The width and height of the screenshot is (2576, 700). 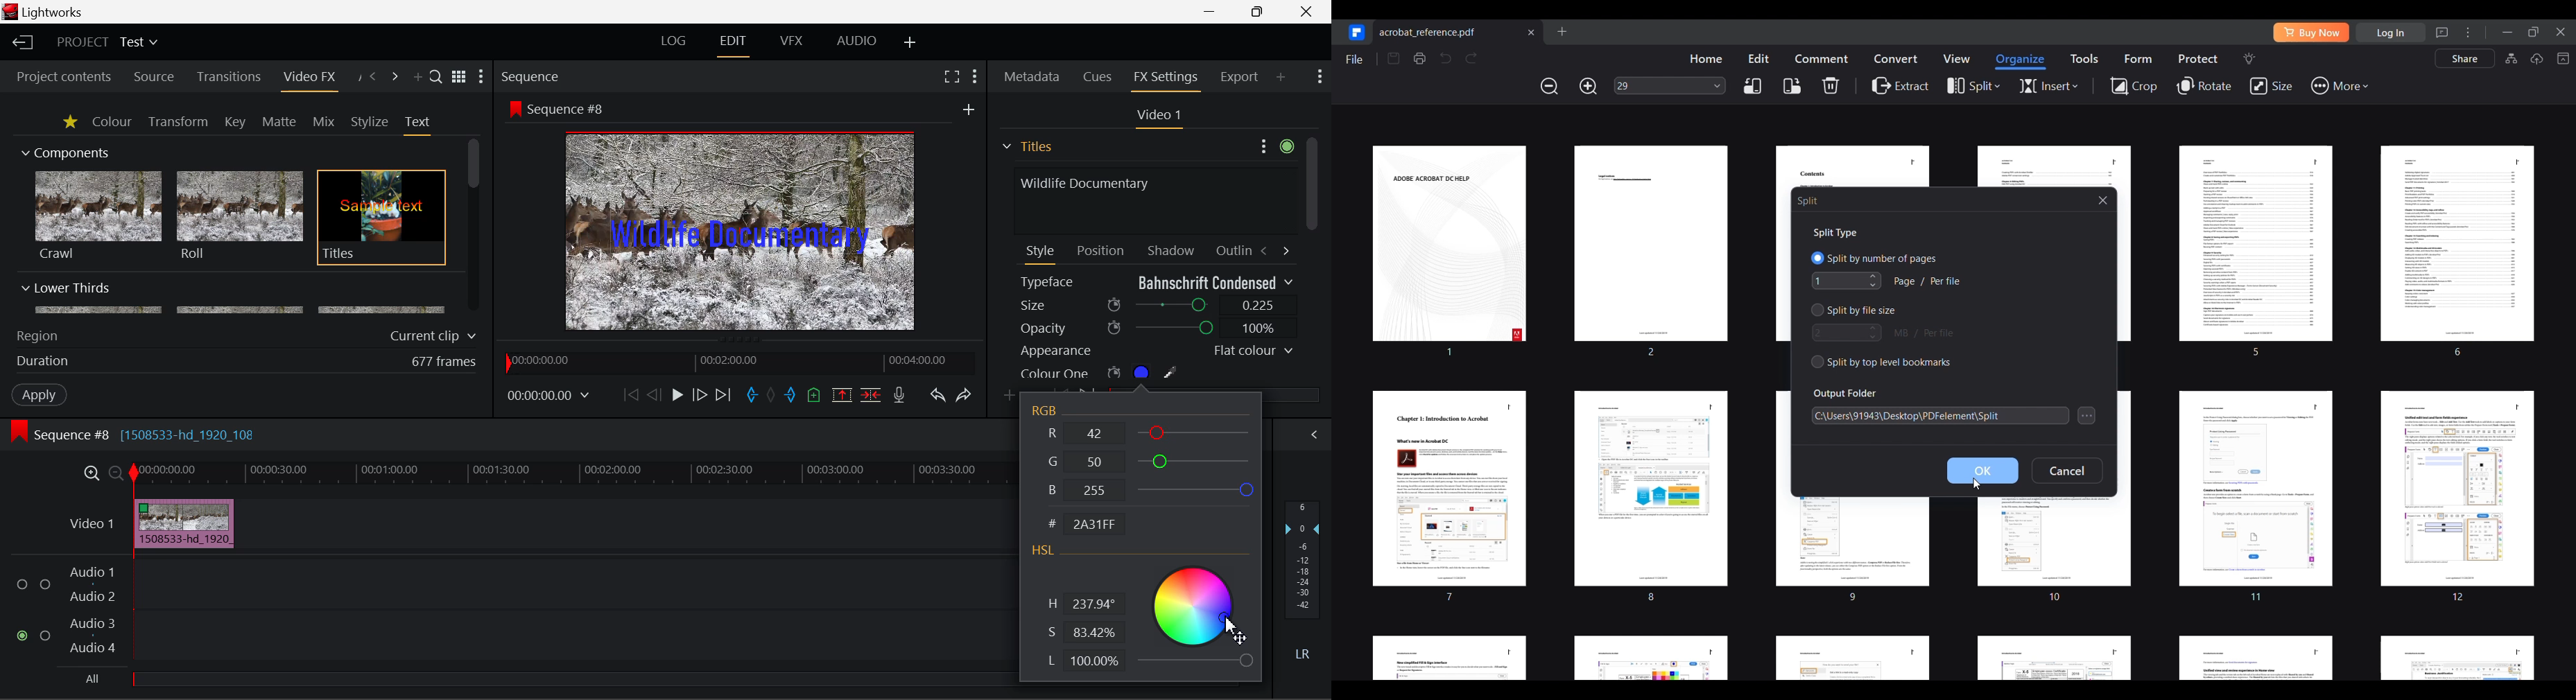 What do you see at coordinates (92, 477) in the screenshot?
I see `Zoom In Timeline` at bounding box center [92, 477].